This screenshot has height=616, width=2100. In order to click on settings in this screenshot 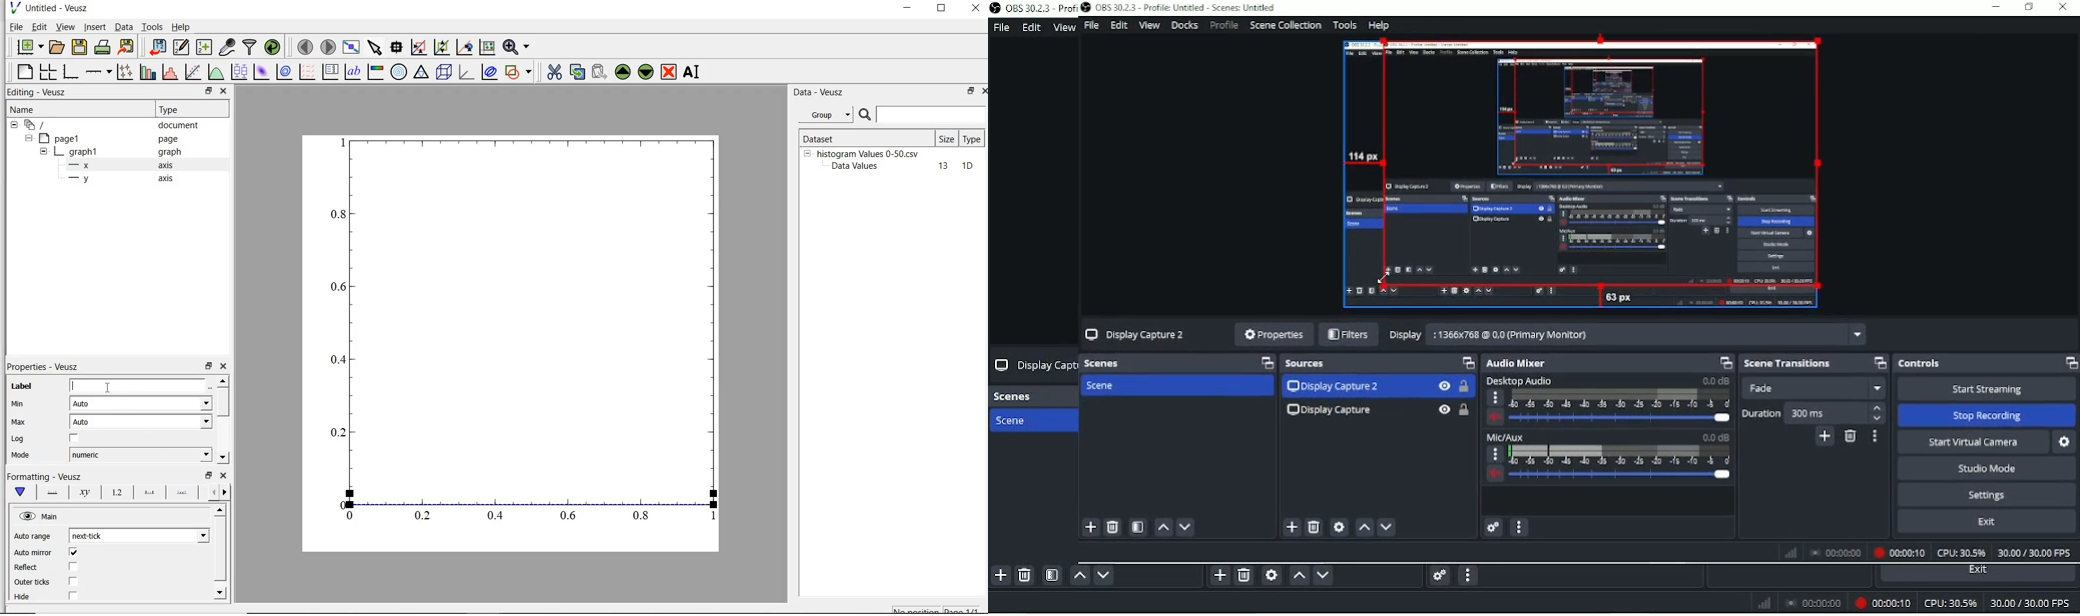, I will do `click(1341, 530)`.